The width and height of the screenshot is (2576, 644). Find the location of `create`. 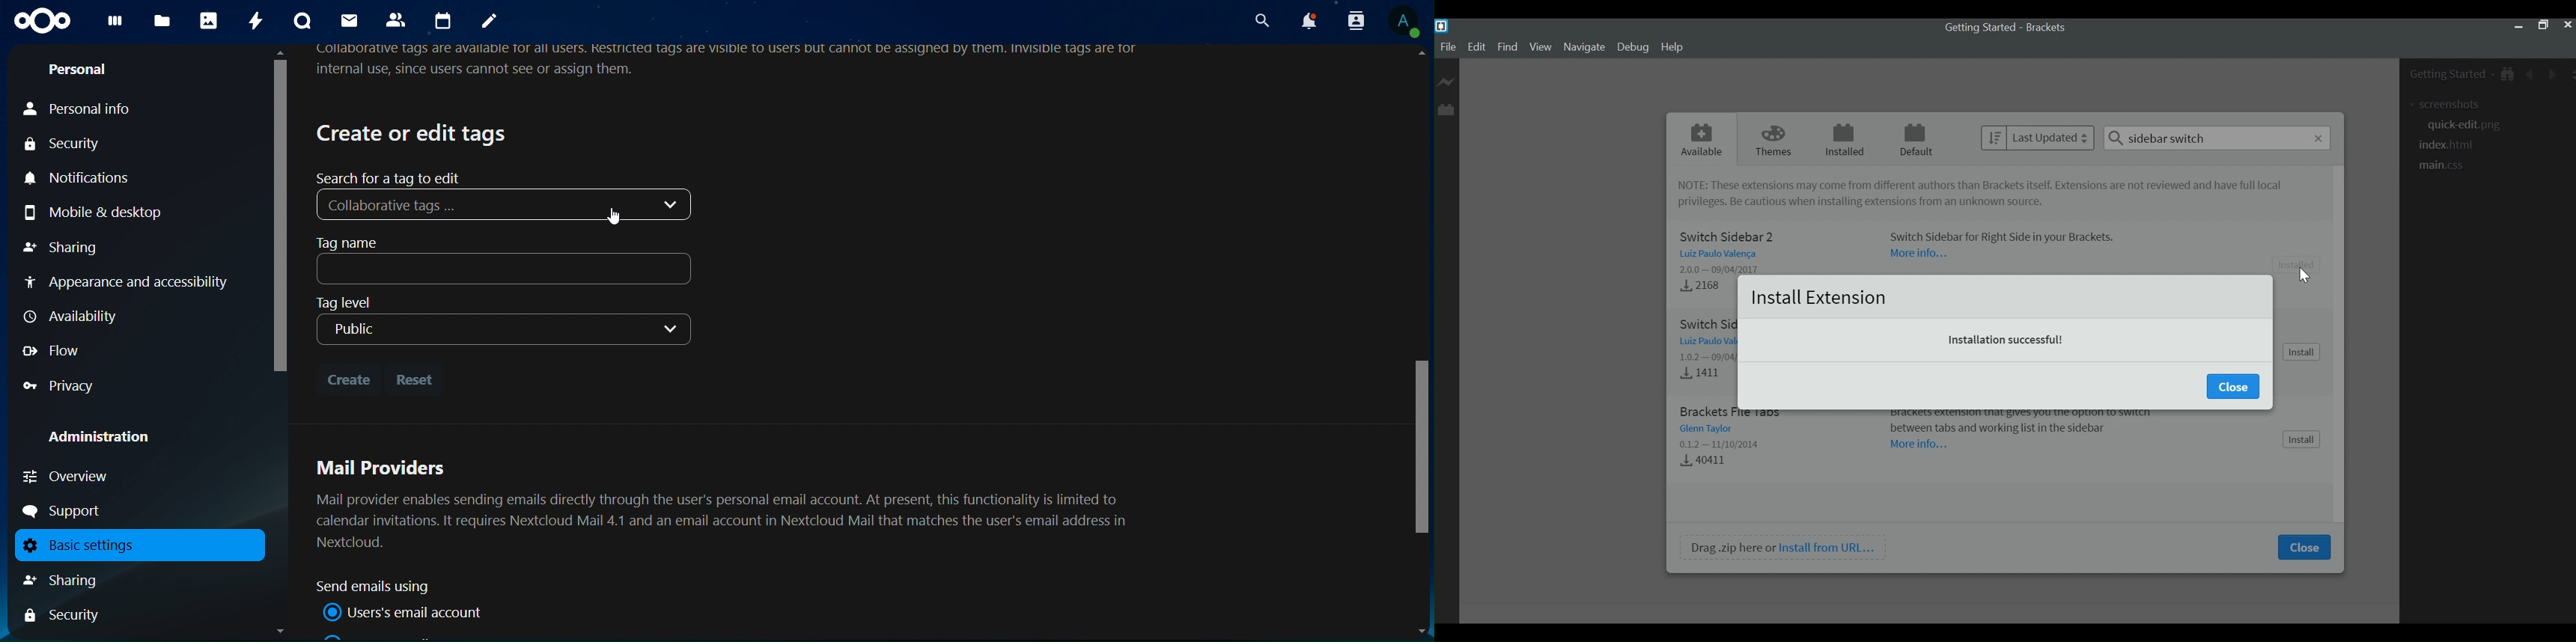

create is located at coordinates (348, 376).